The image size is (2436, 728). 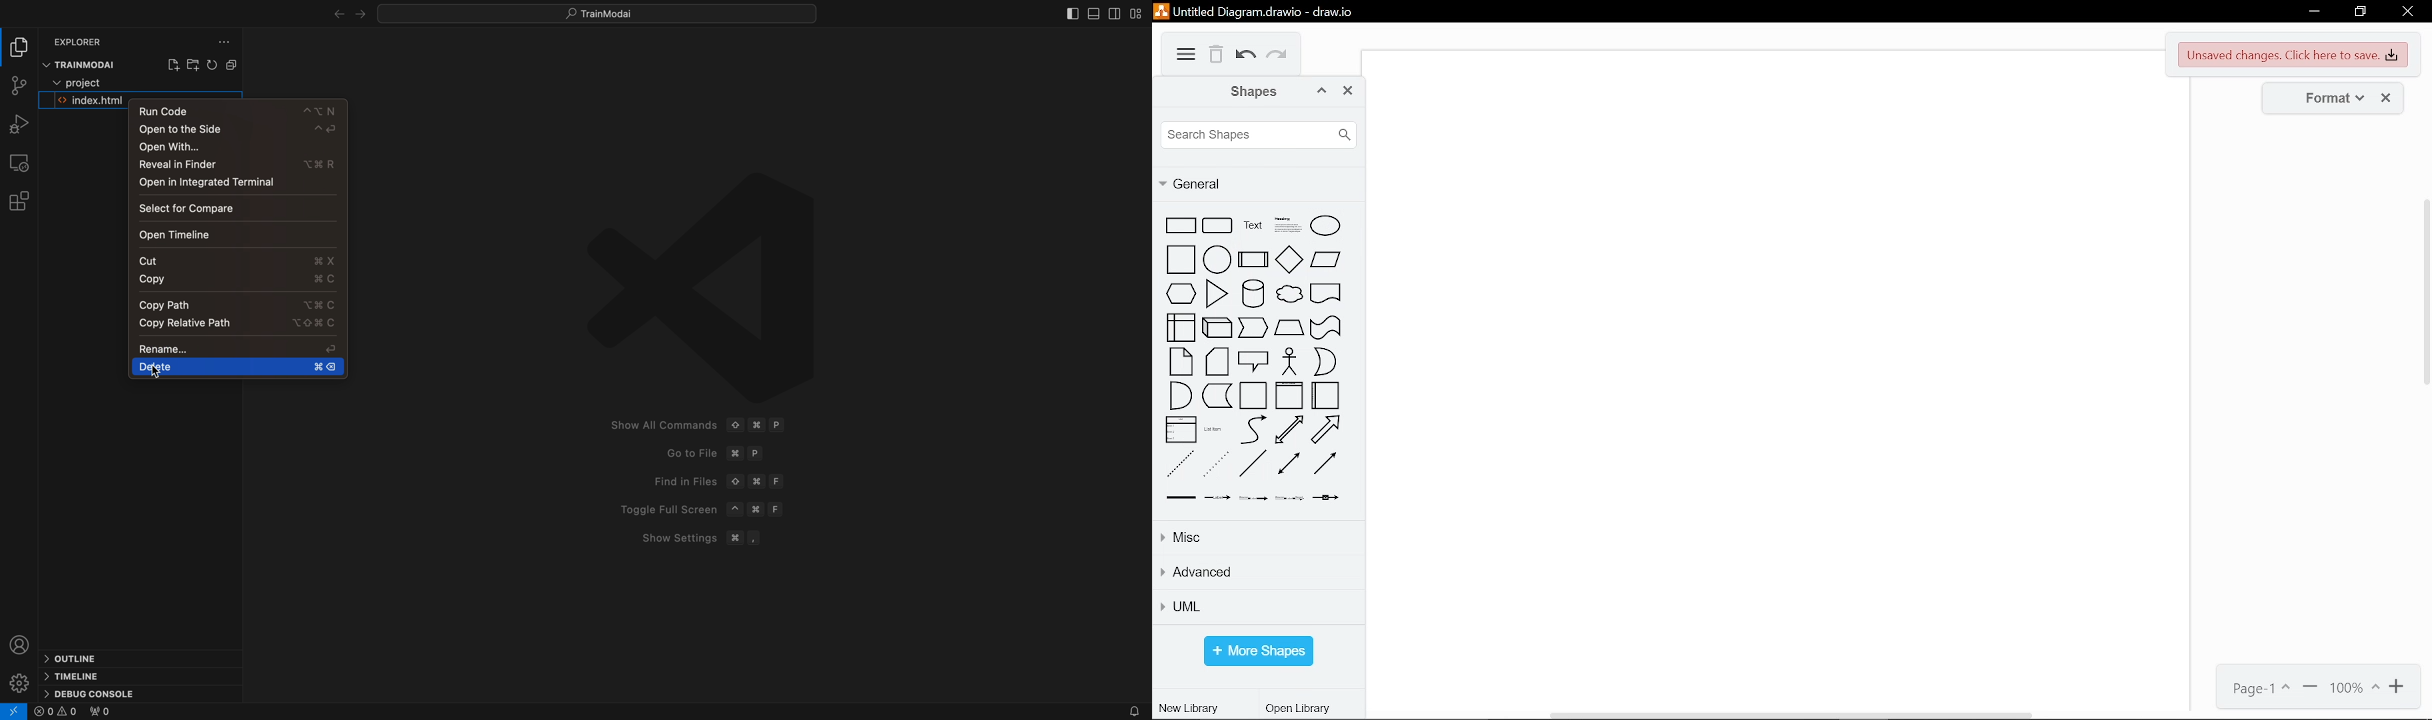 I want to click on dotted line, so click(x=1216, y=464).